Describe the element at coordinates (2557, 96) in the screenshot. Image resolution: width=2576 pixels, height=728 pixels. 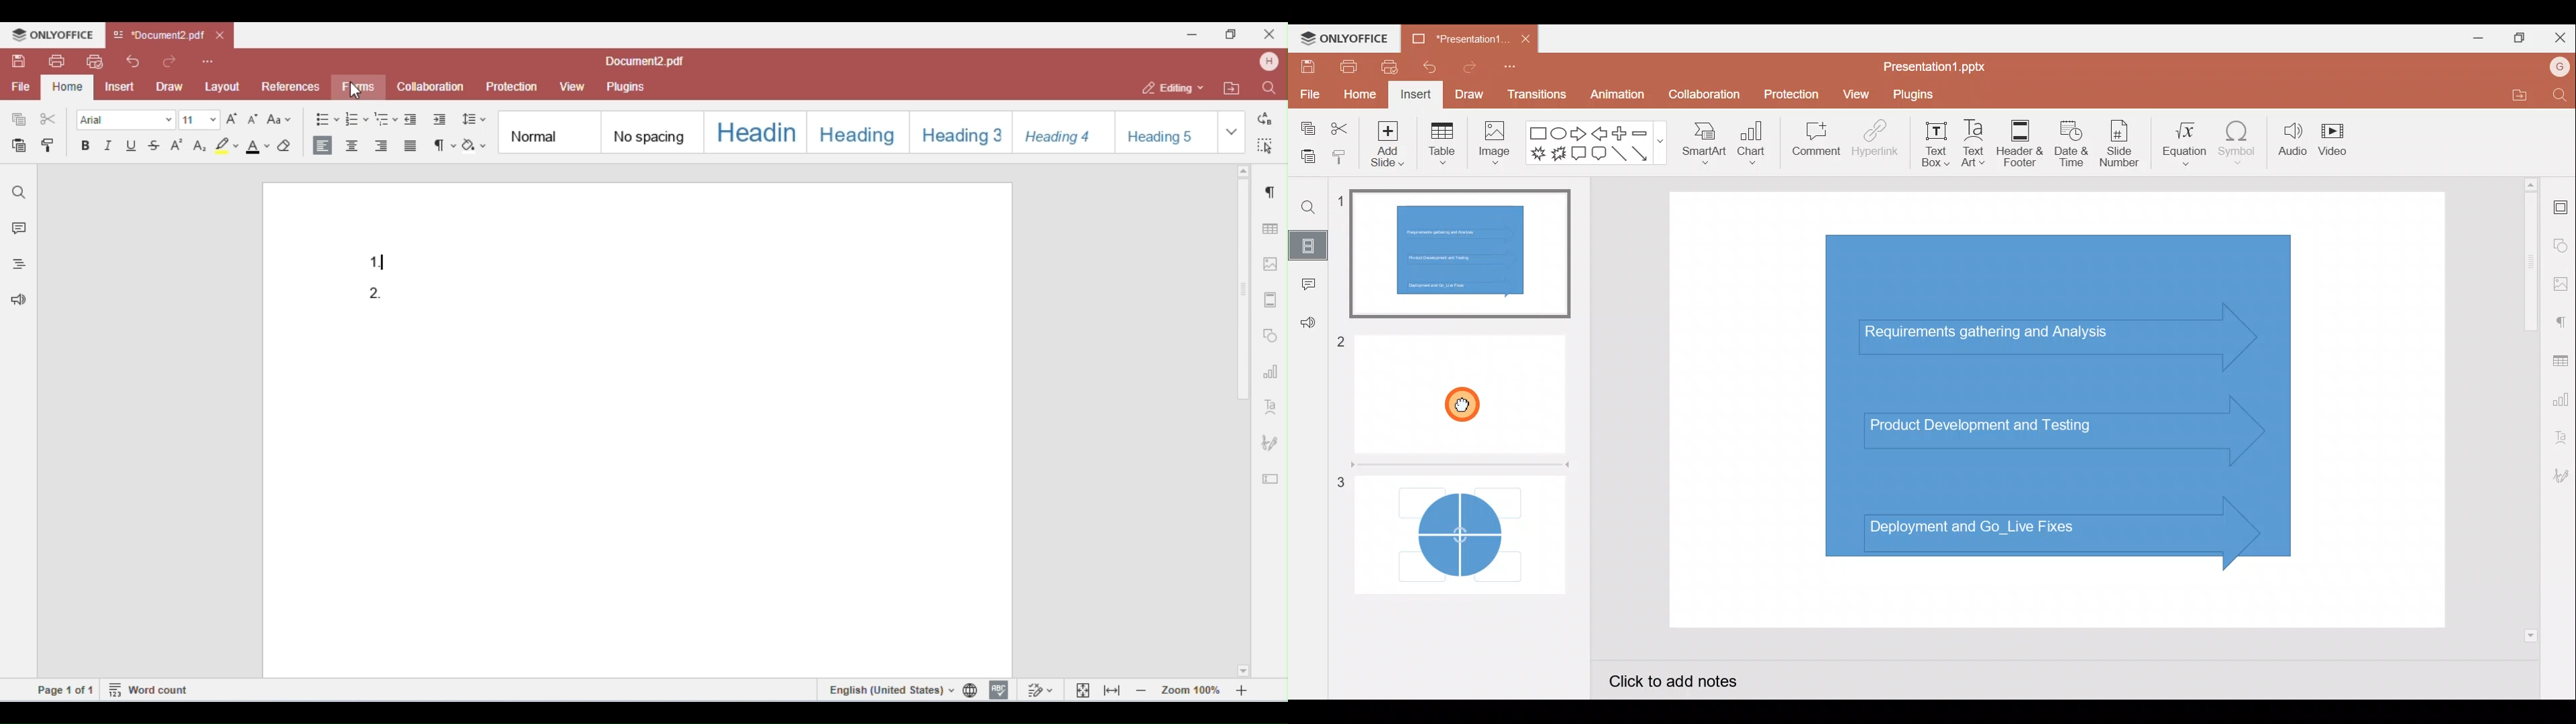
I see `Find` at that location.